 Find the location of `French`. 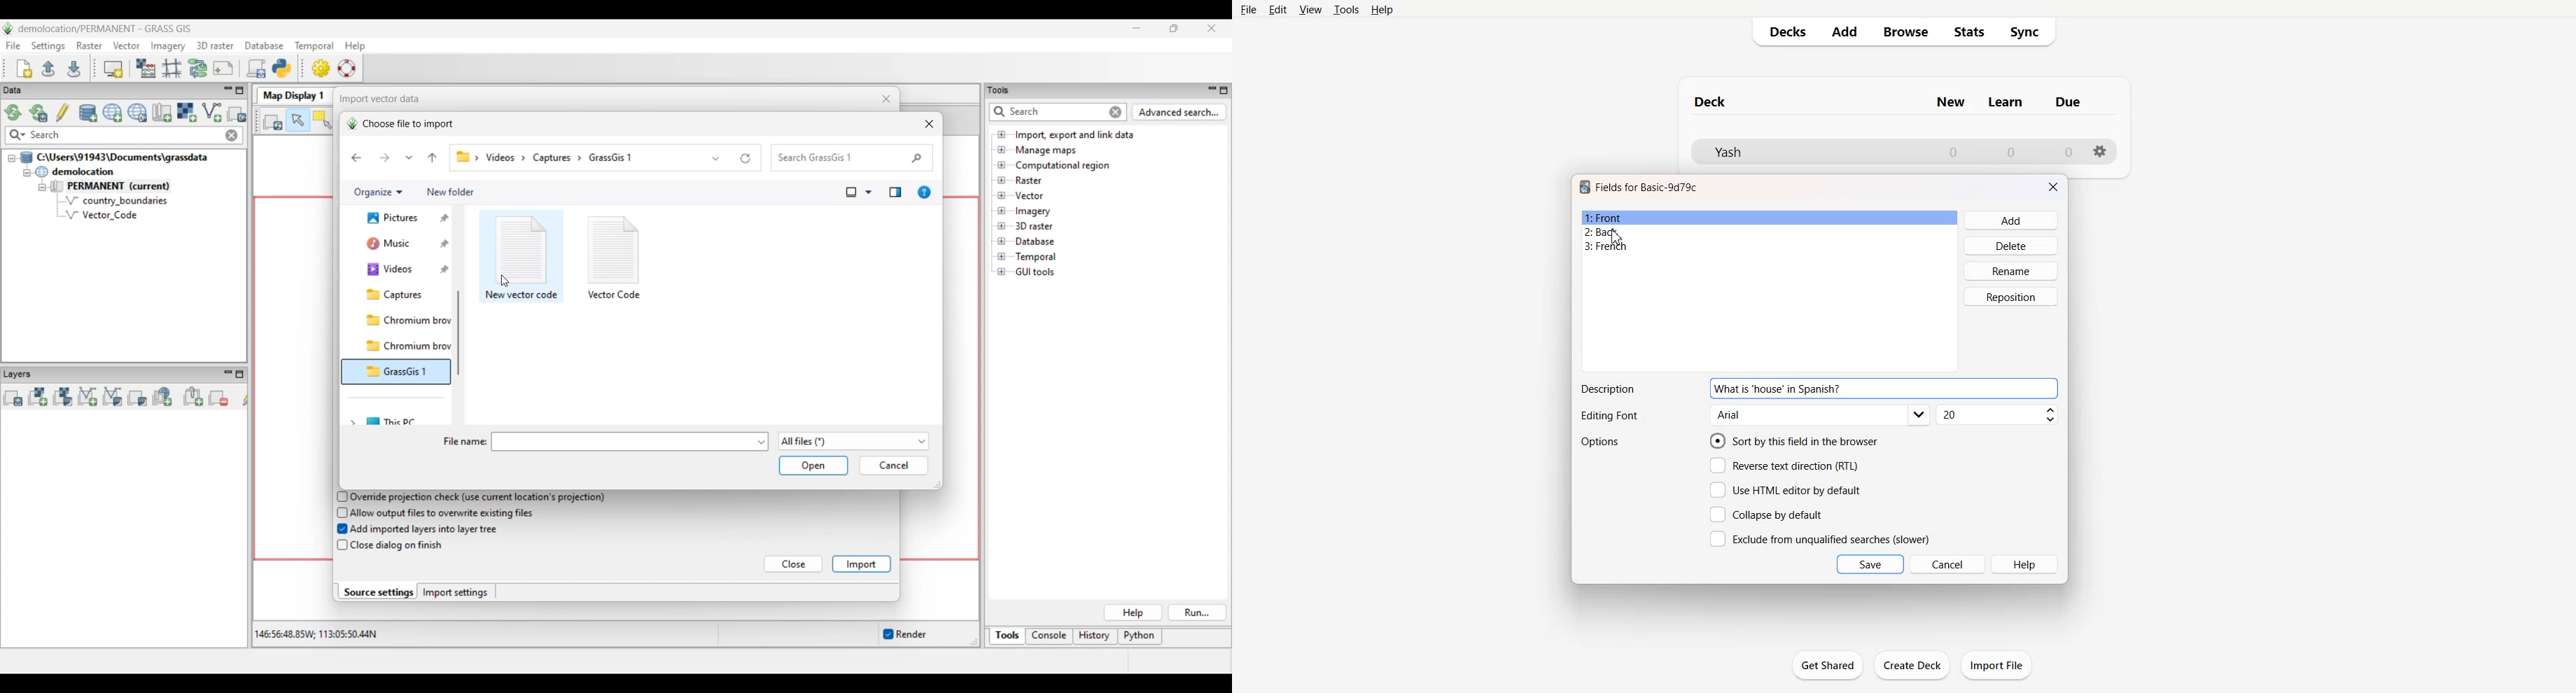

French is located at coordinates (1770, 246).